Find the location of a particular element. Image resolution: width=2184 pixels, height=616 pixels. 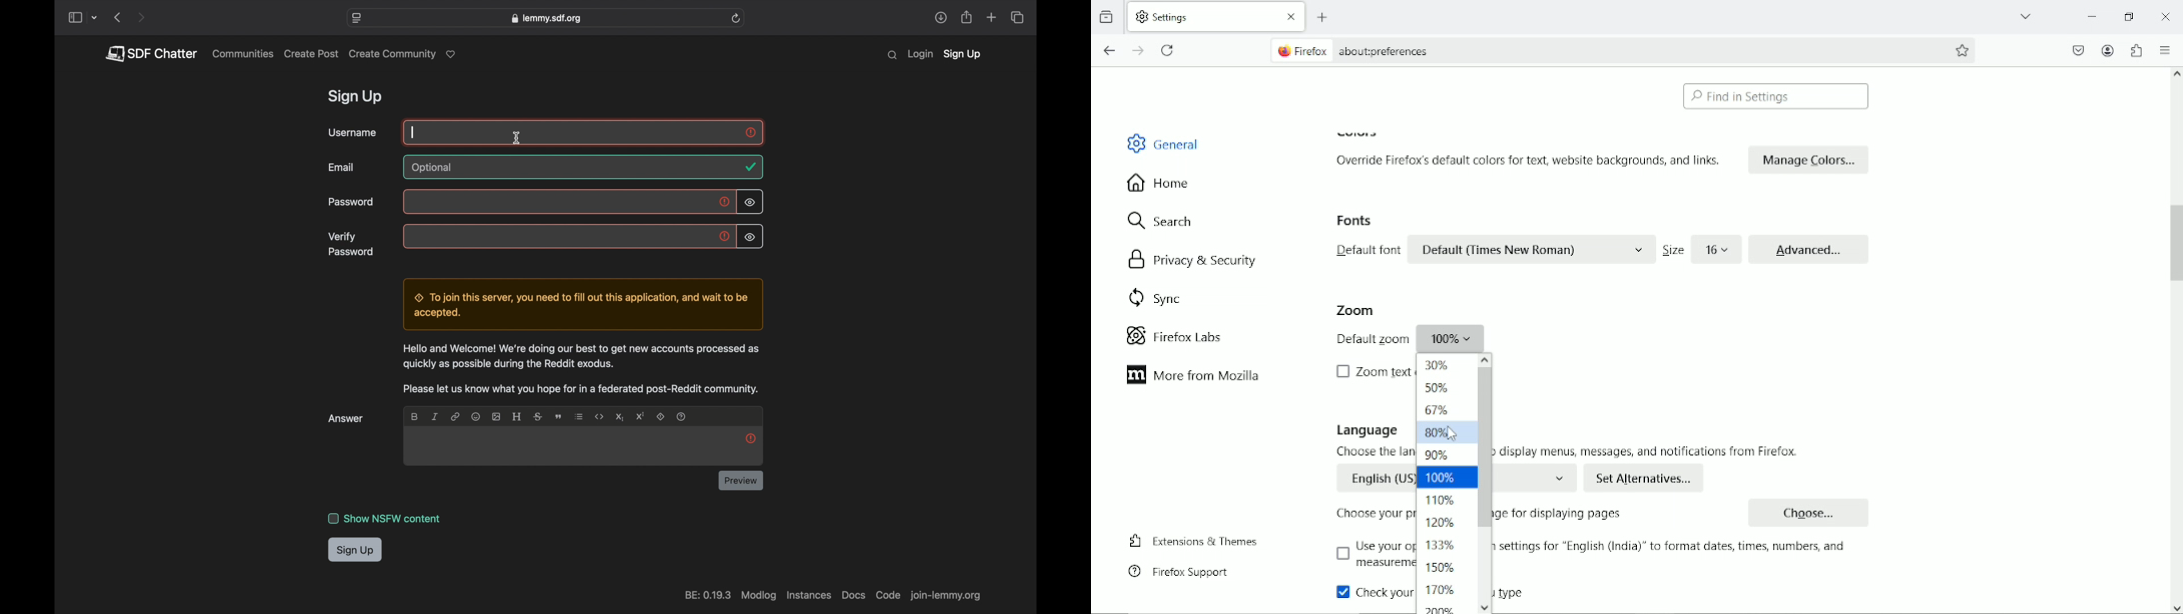

optional is located at coordinates (434, 168).